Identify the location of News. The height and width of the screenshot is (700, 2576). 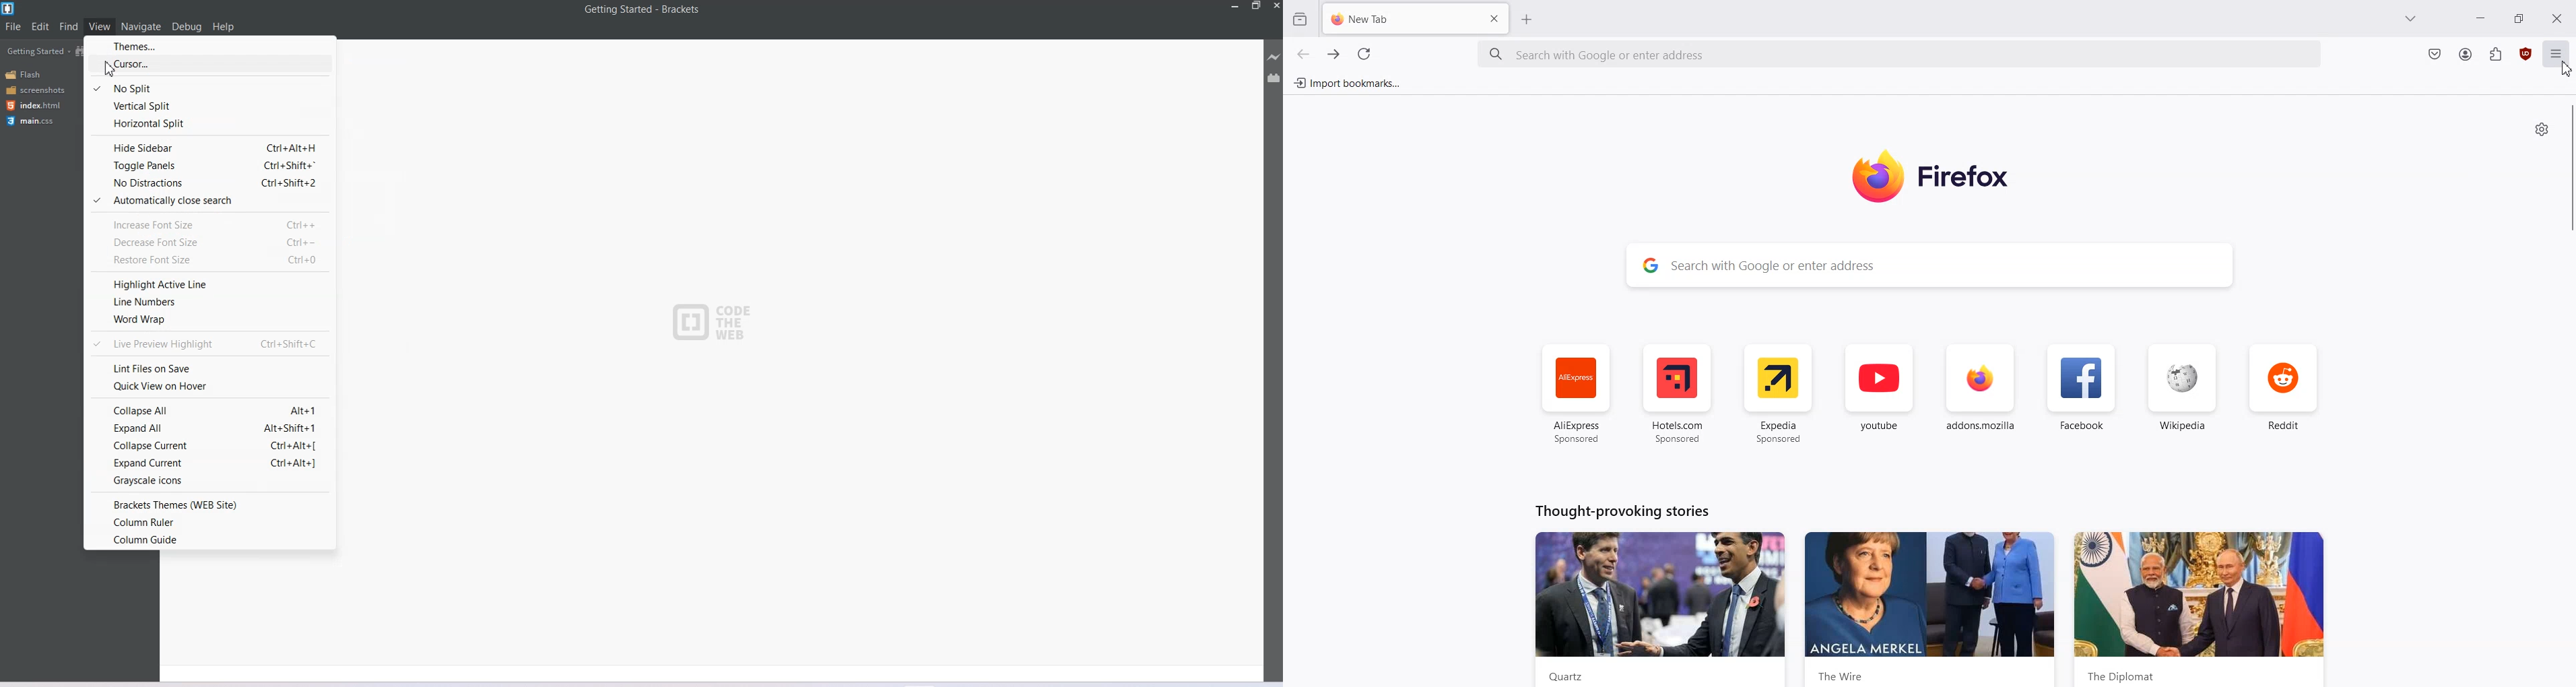
(2213, 606).